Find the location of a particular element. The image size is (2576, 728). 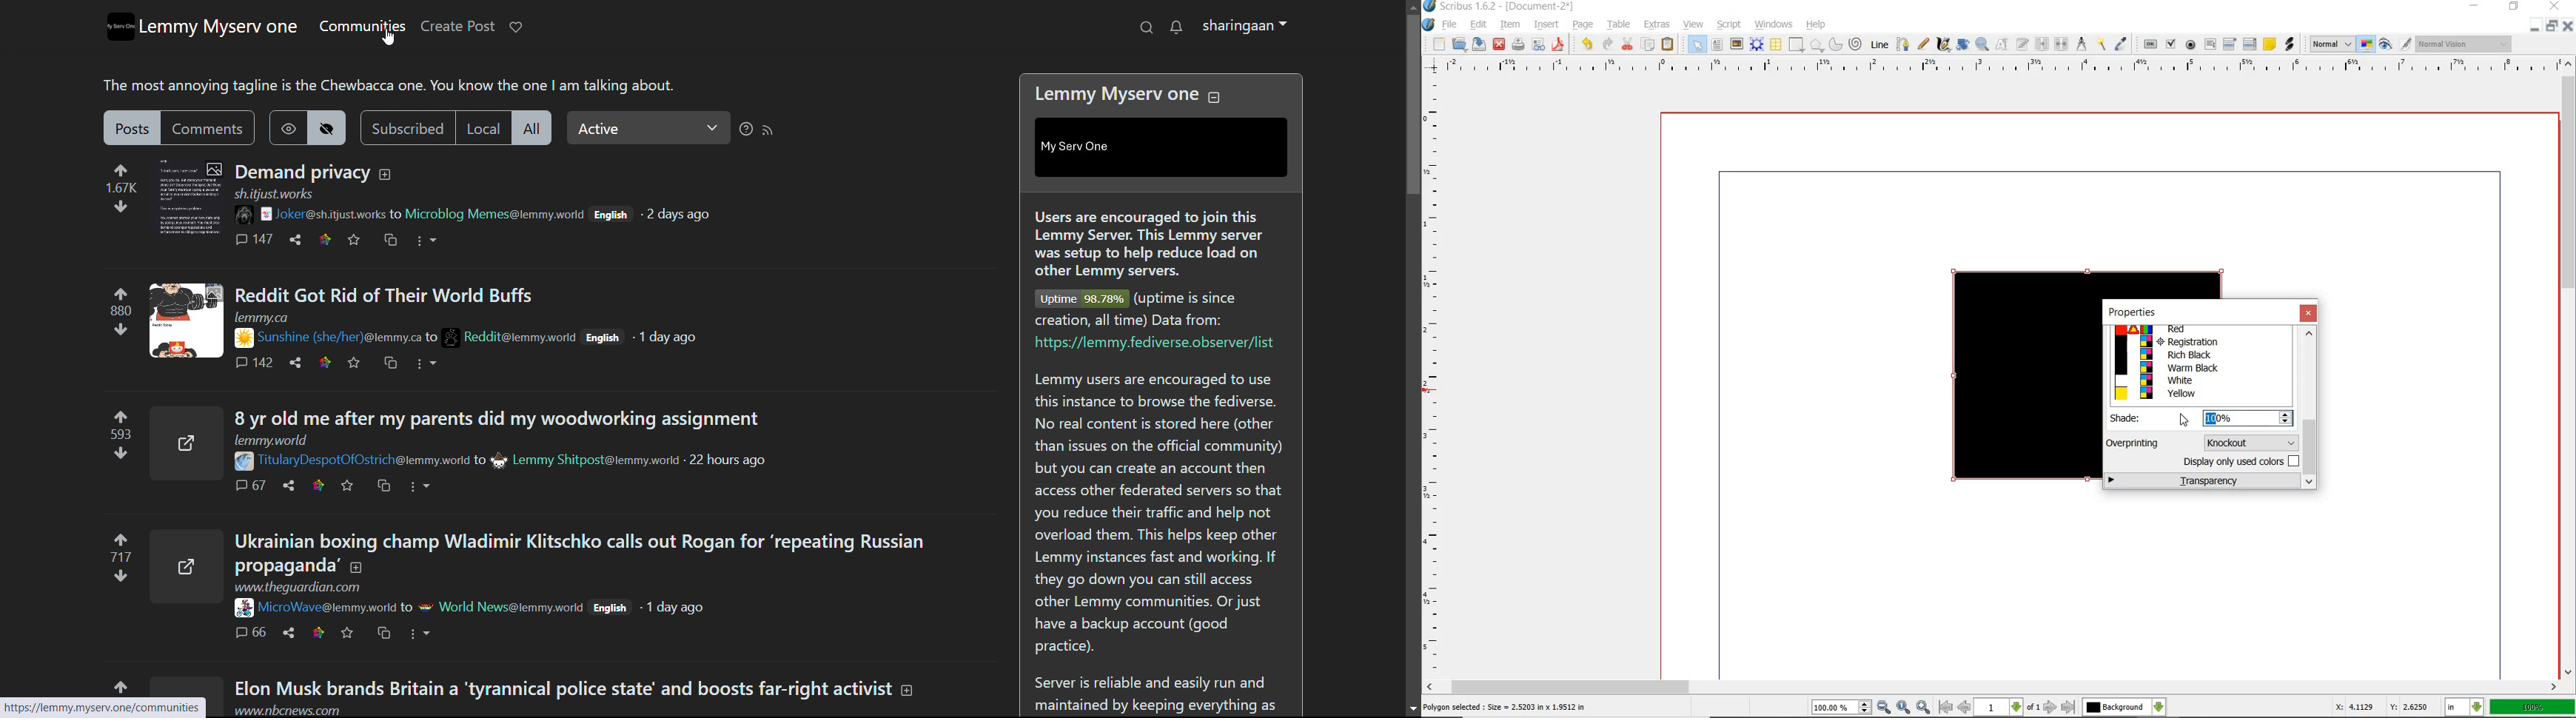

username is located at coordinates (363, 462).